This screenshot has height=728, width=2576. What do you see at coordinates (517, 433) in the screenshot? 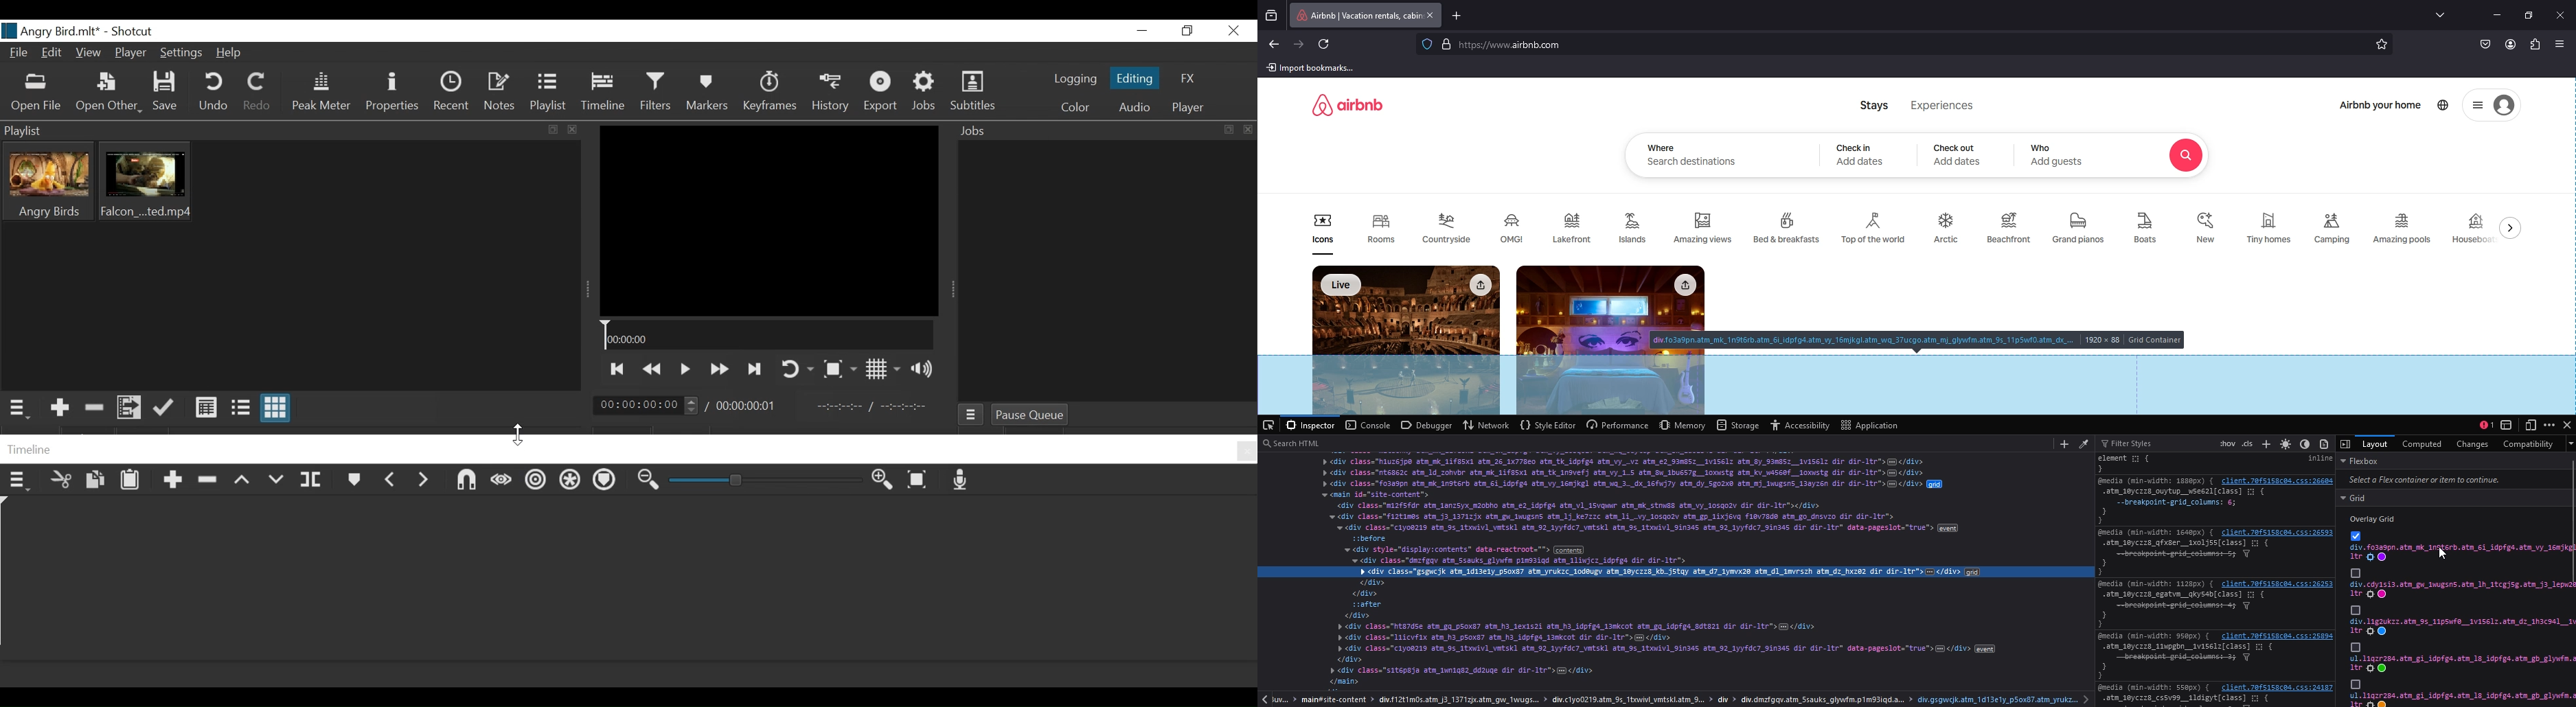
I see `Cursor` at bounding box center [517, 433].